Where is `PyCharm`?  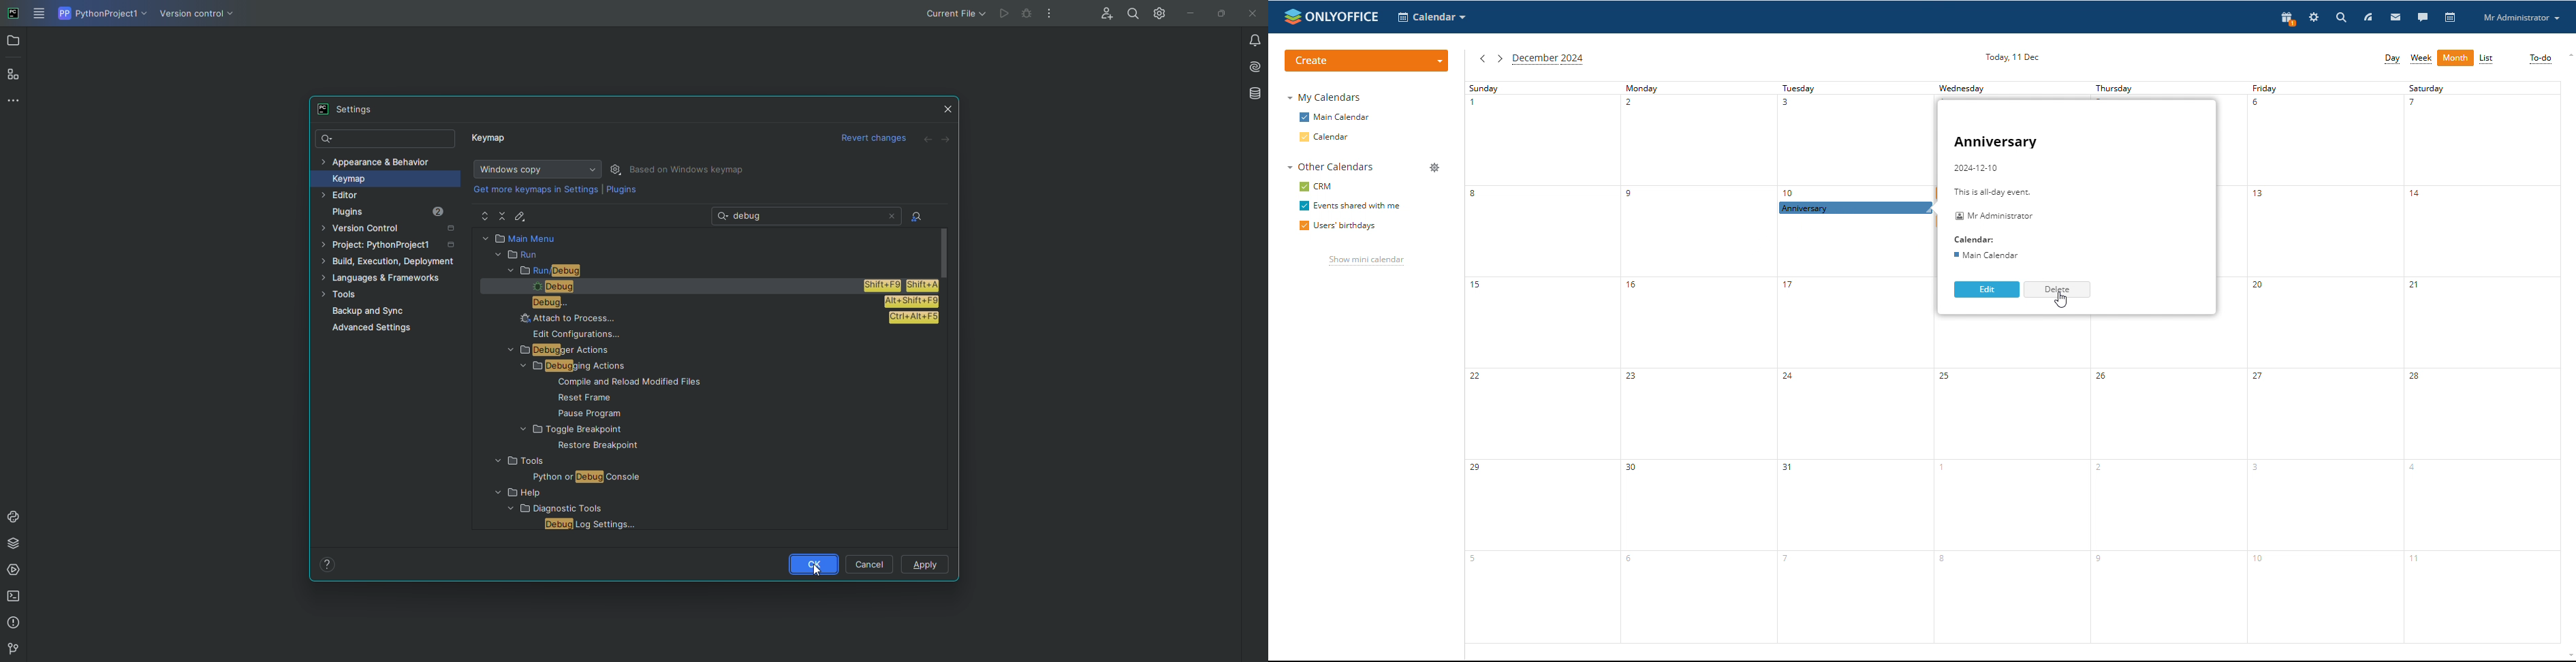 PyCharm is located at coordinates (14, 15).